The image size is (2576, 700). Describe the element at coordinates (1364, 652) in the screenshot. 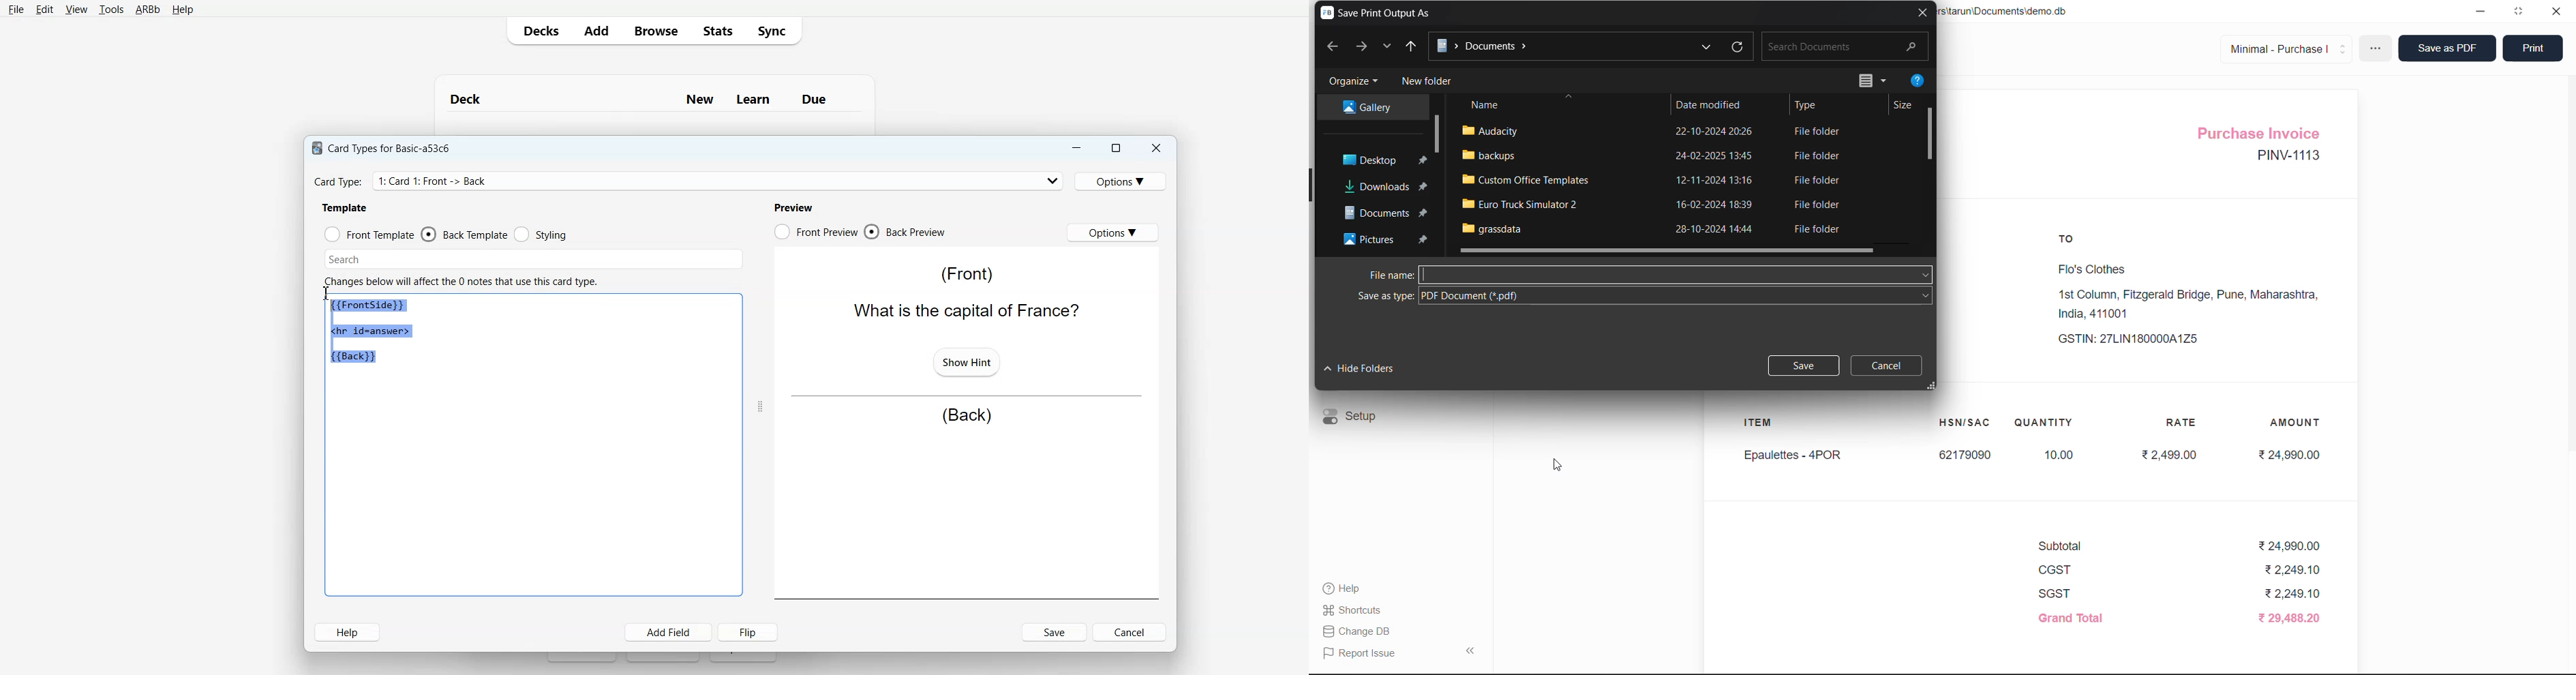

I see `Report Issue` at that location.